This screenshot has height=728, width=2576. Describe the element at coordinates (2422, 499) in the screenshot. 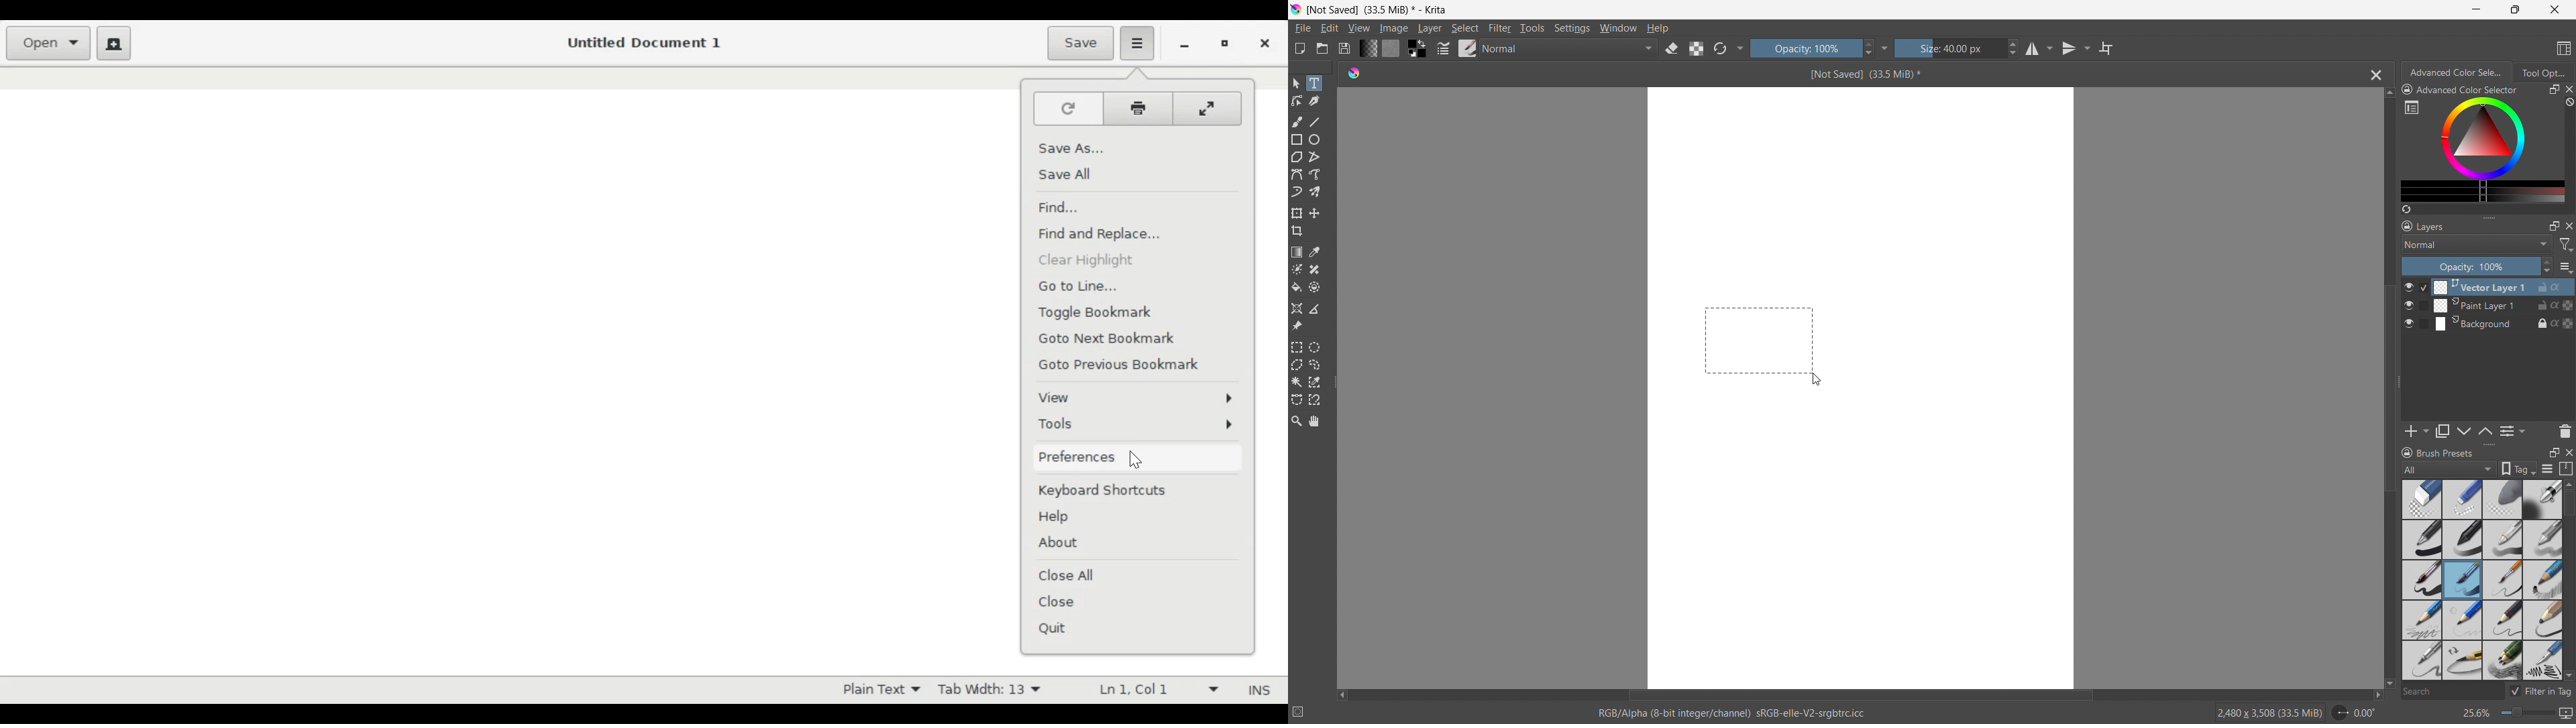

I see `Blur` at that location.